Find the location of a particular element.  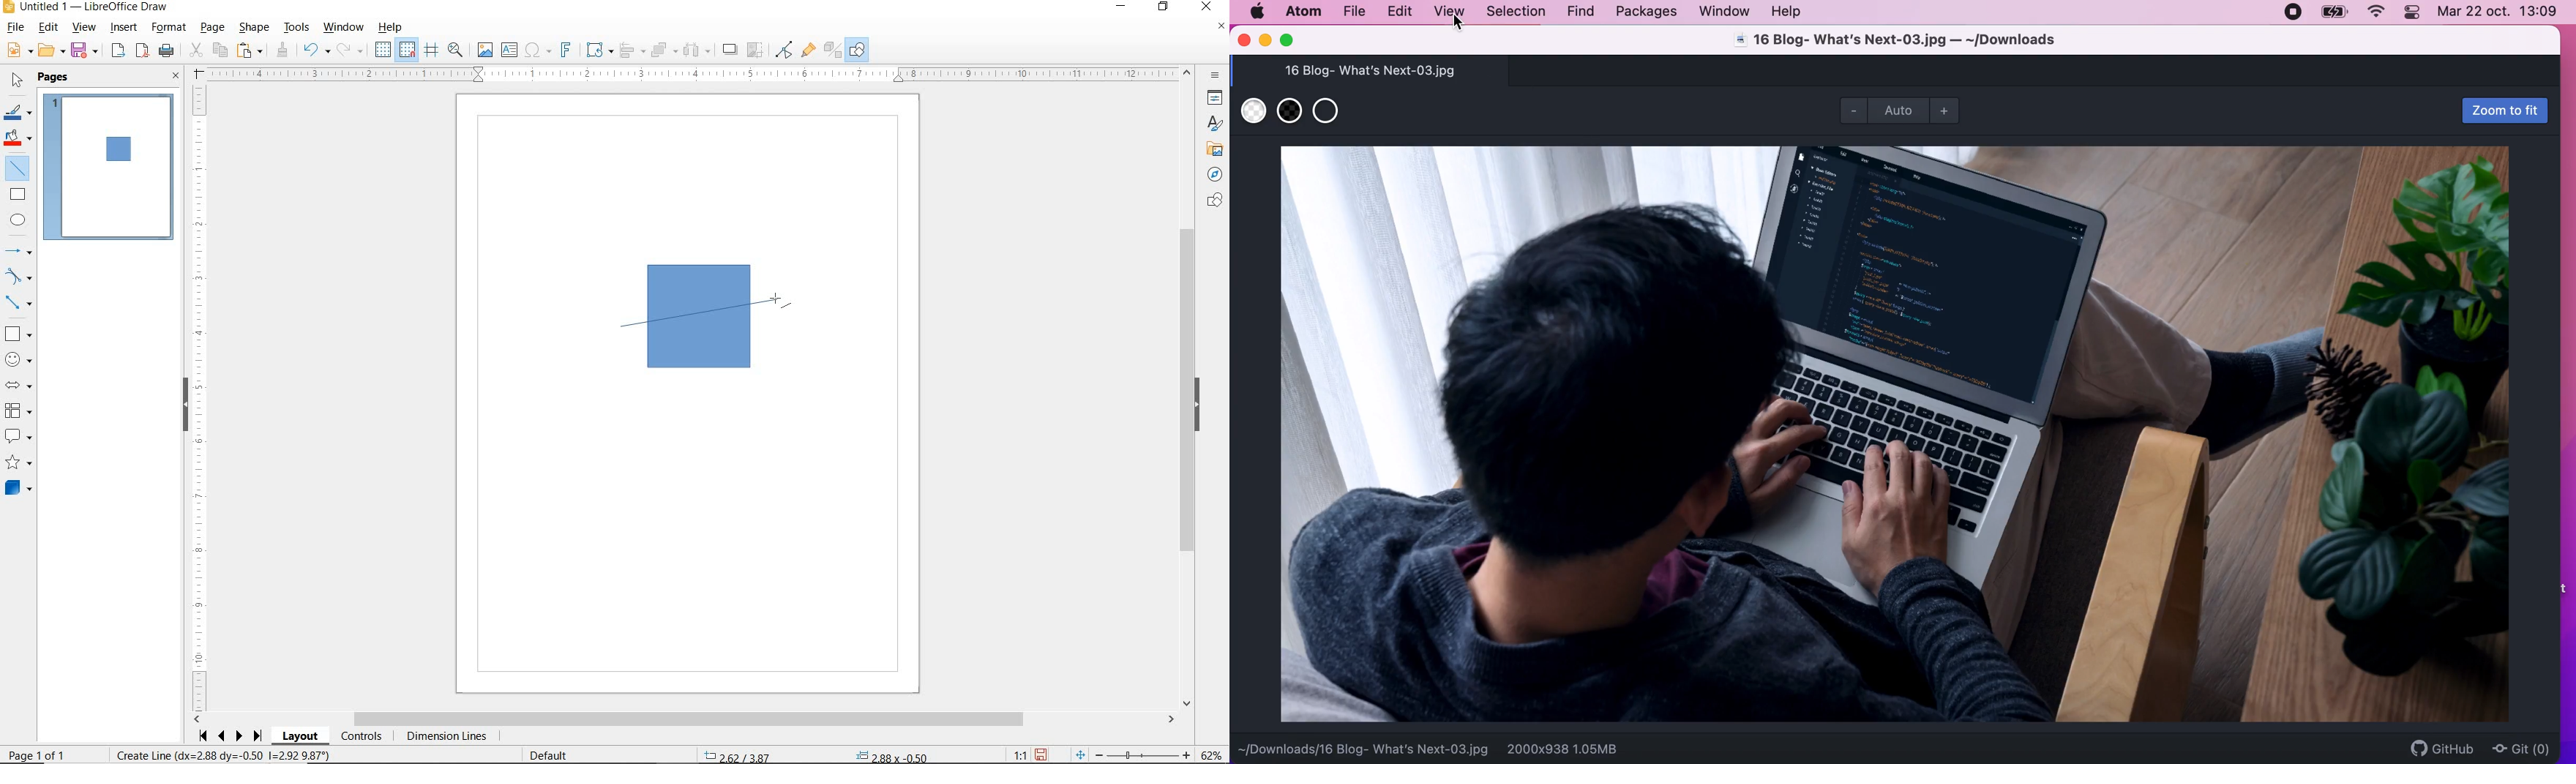

SELECT is located at coordinates (15, 83).